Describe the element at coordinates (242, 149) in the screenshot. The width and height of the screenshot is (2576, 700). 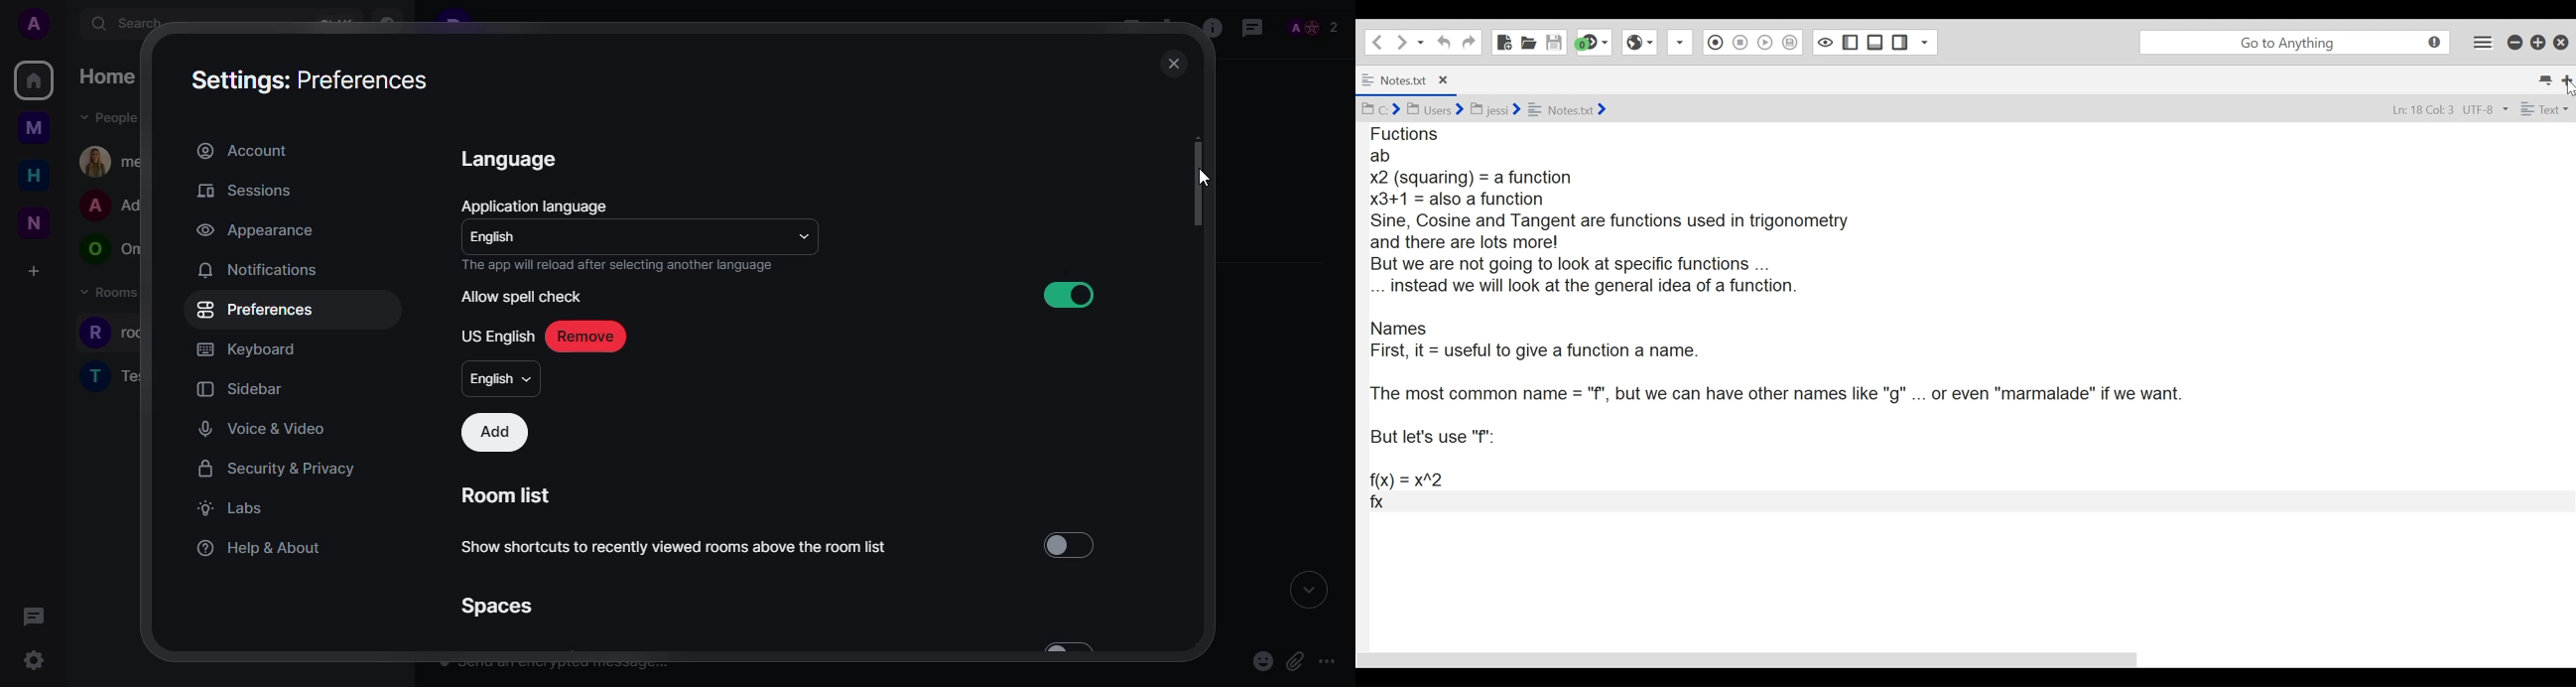
I see `account` at that location.